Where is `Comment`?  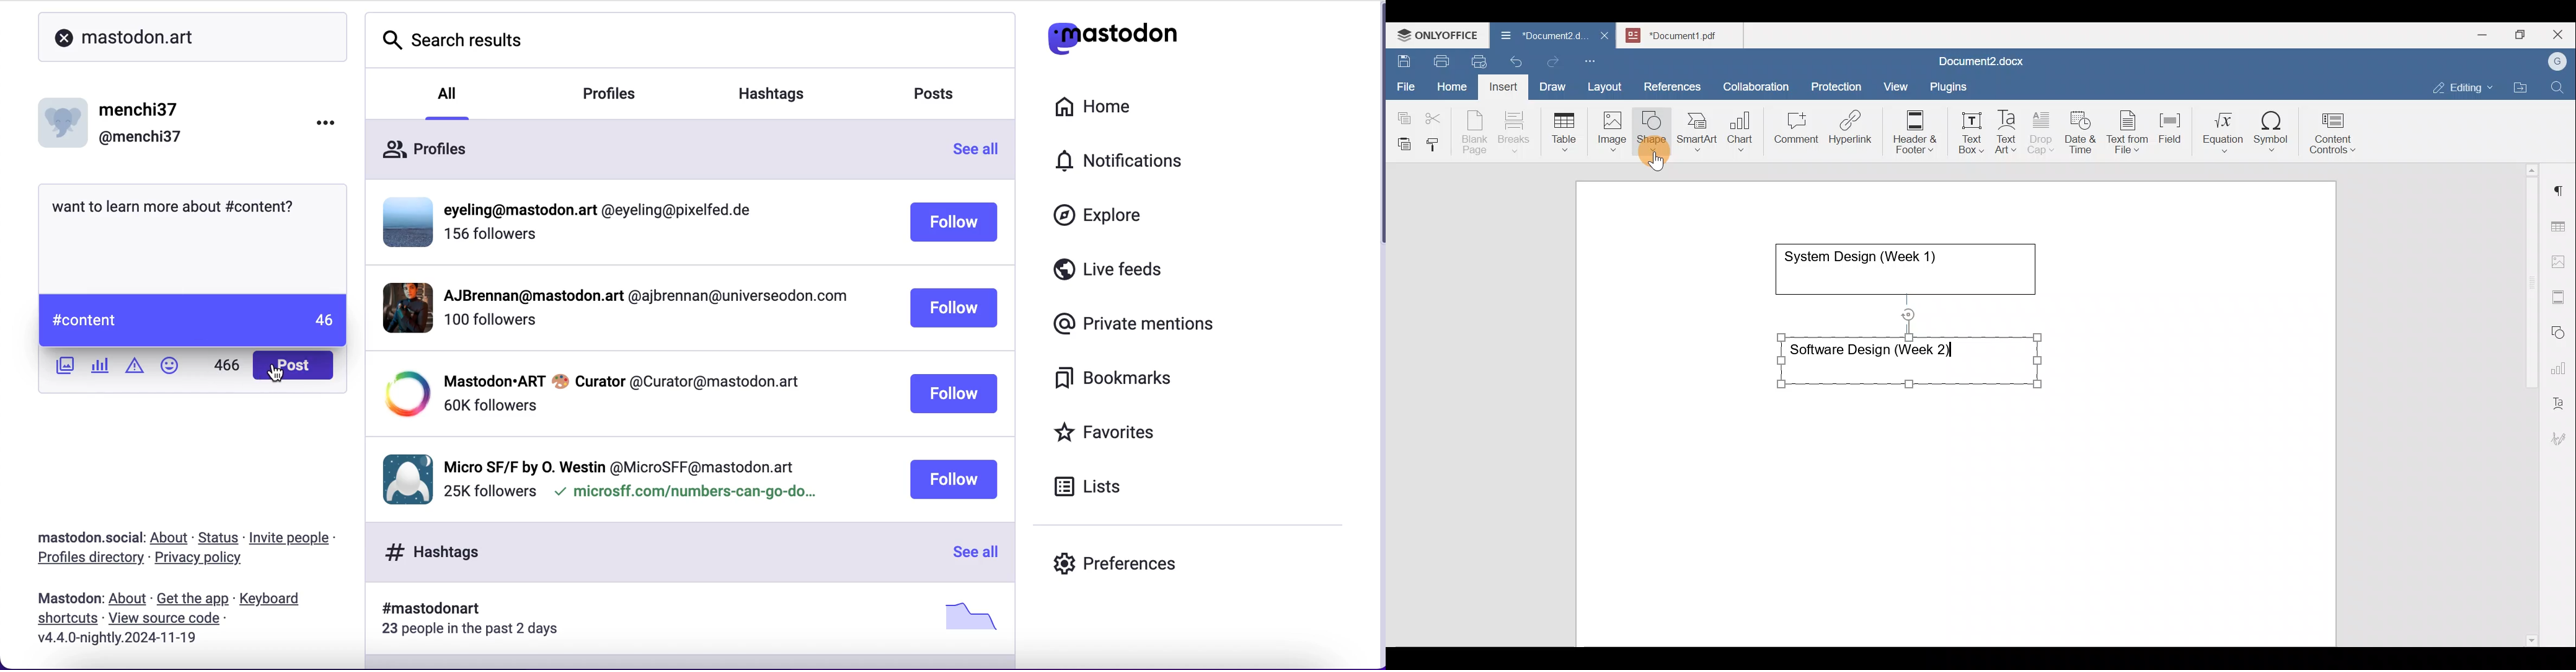
Comment is located at coordinates (1792, 131).